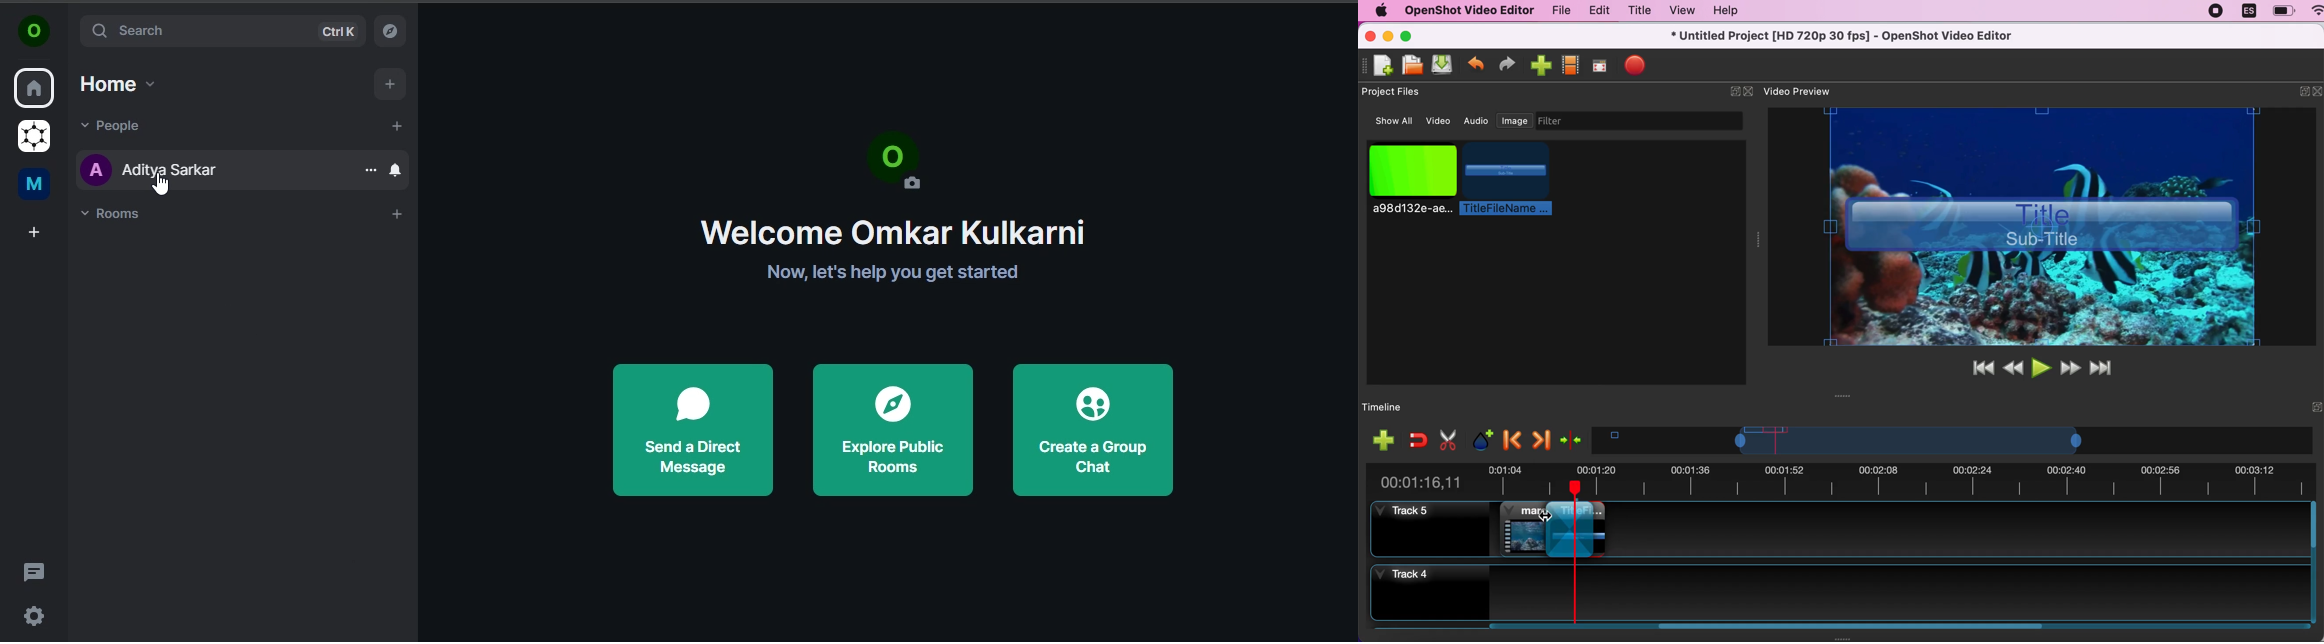 The width and height of the screenshot is (2324, 644). Describe the element at coordinates (34, 32) in the screenshot. I see `icon` at that location.